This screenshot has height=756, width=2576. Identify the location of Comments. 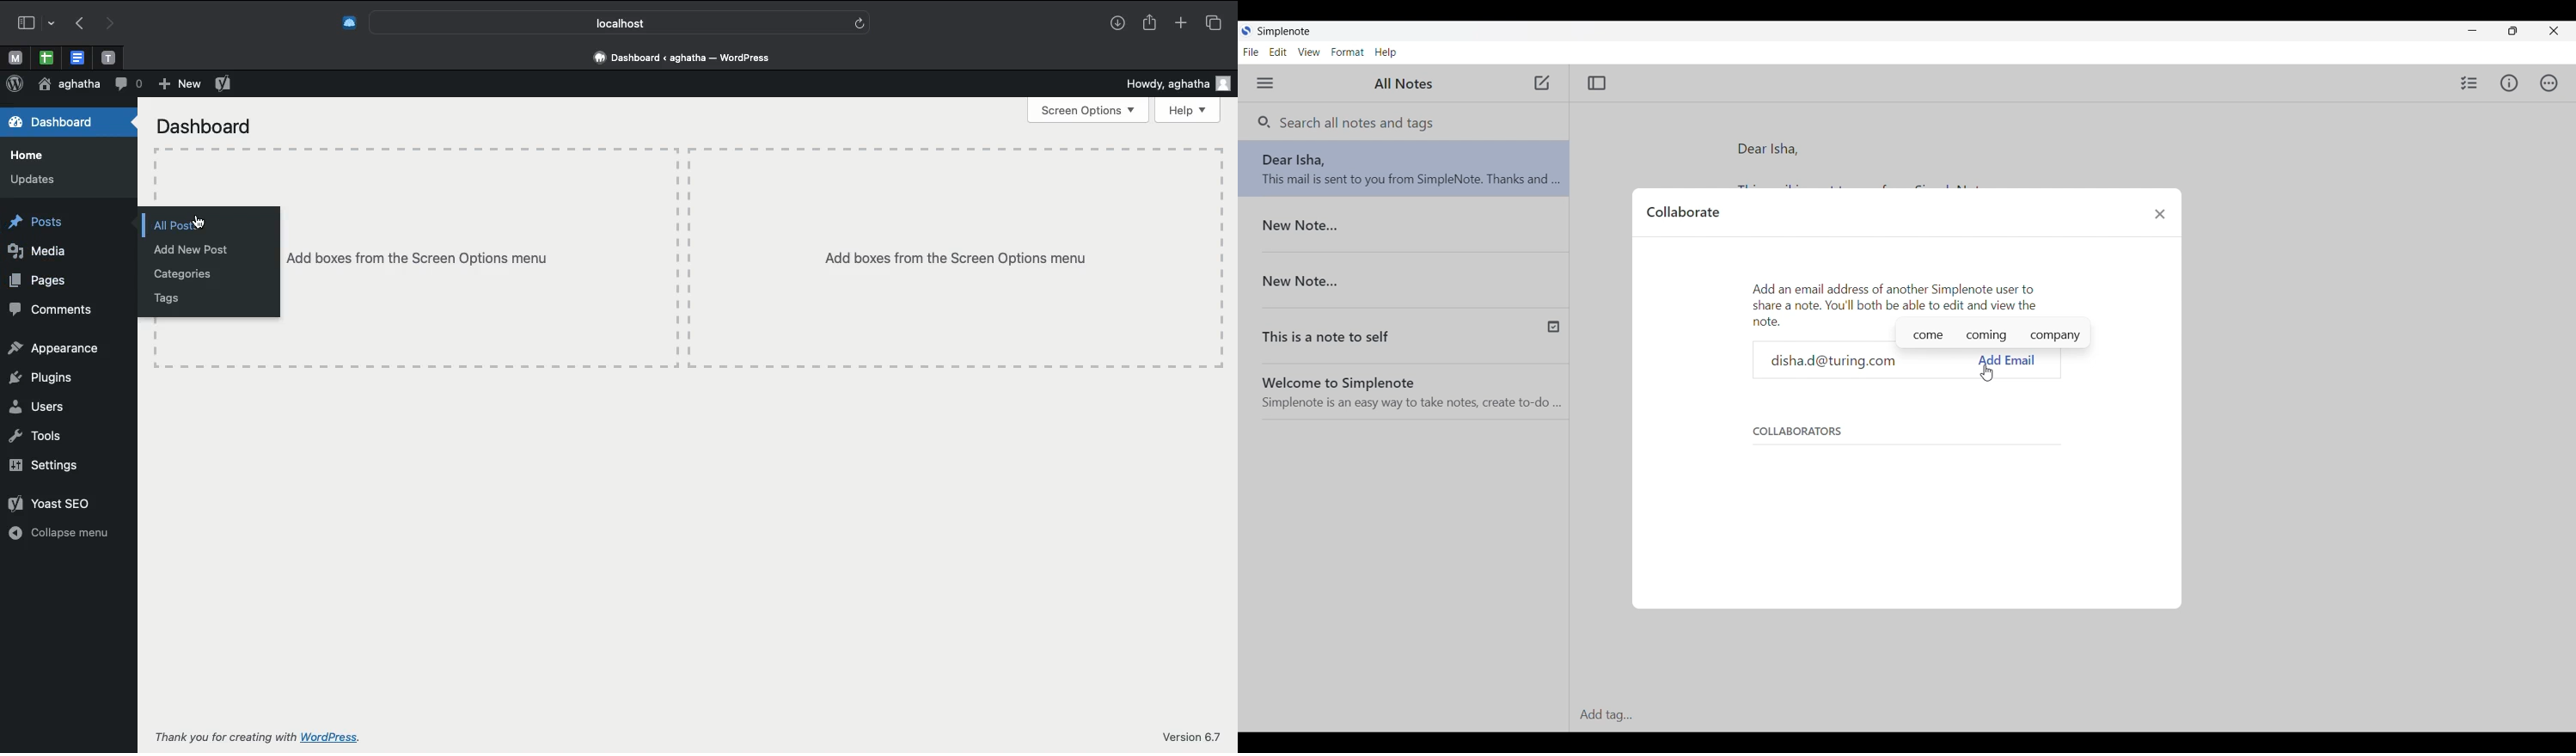
(49, 309).